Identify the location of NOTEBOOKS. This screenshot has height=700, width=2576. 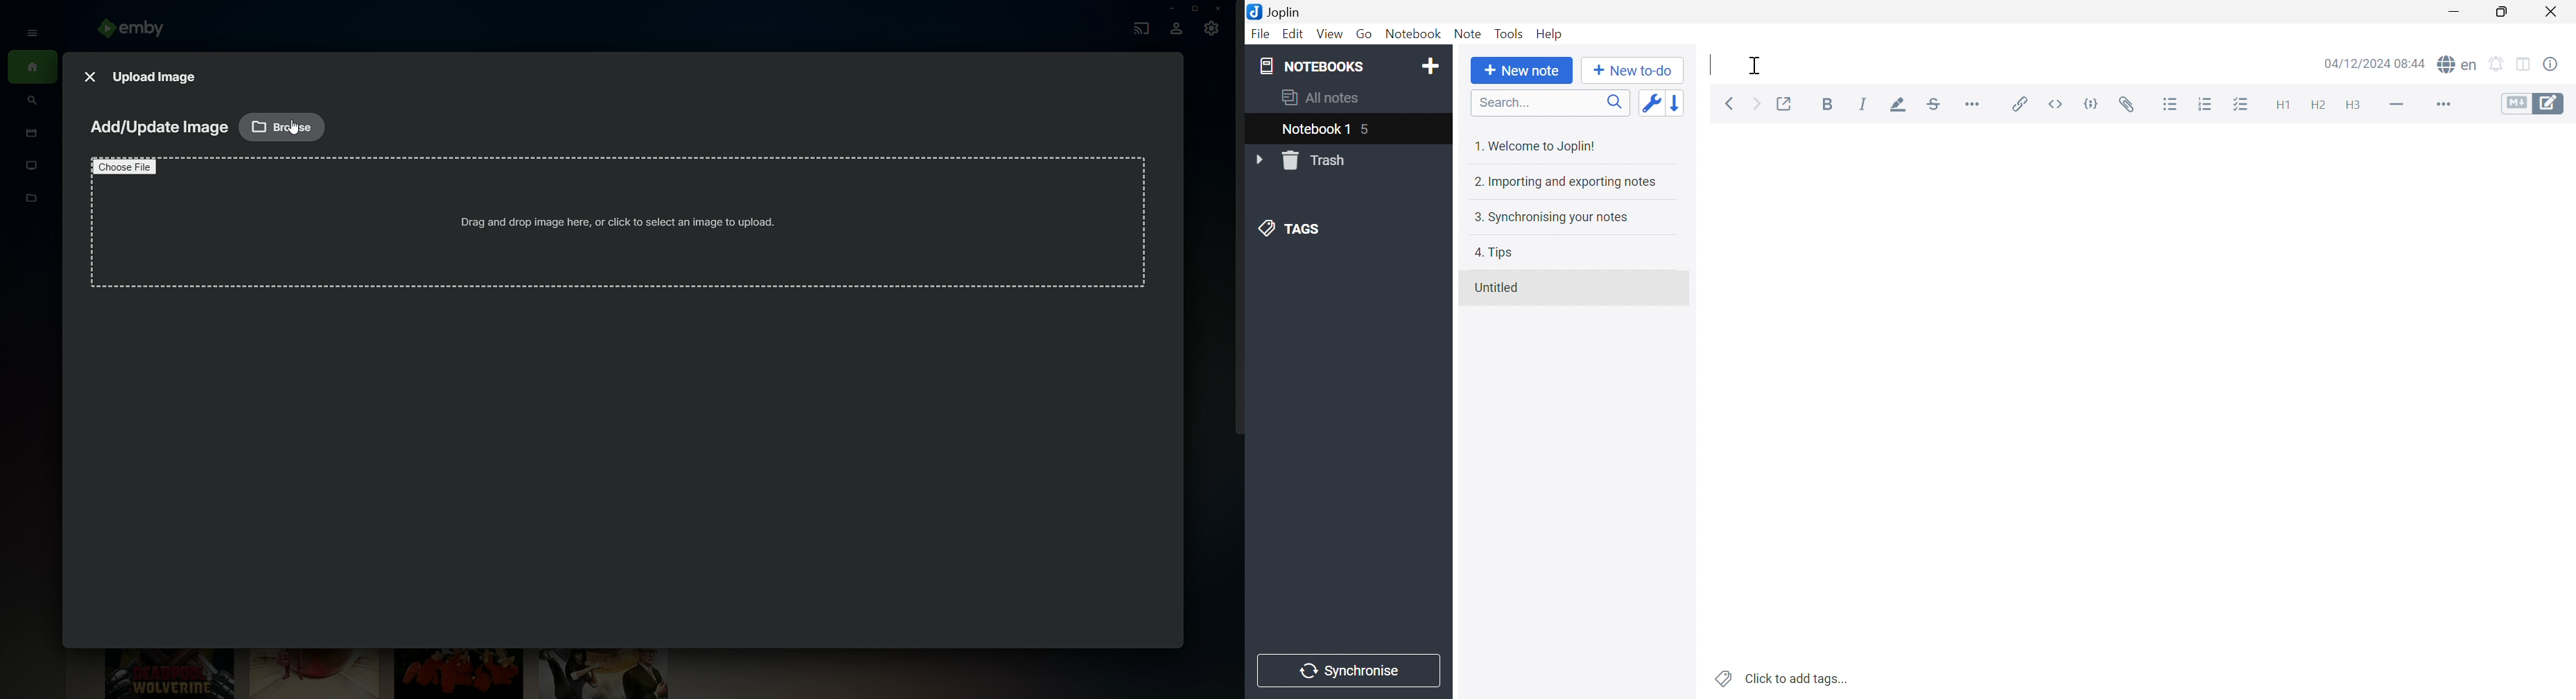
(1310, 67).